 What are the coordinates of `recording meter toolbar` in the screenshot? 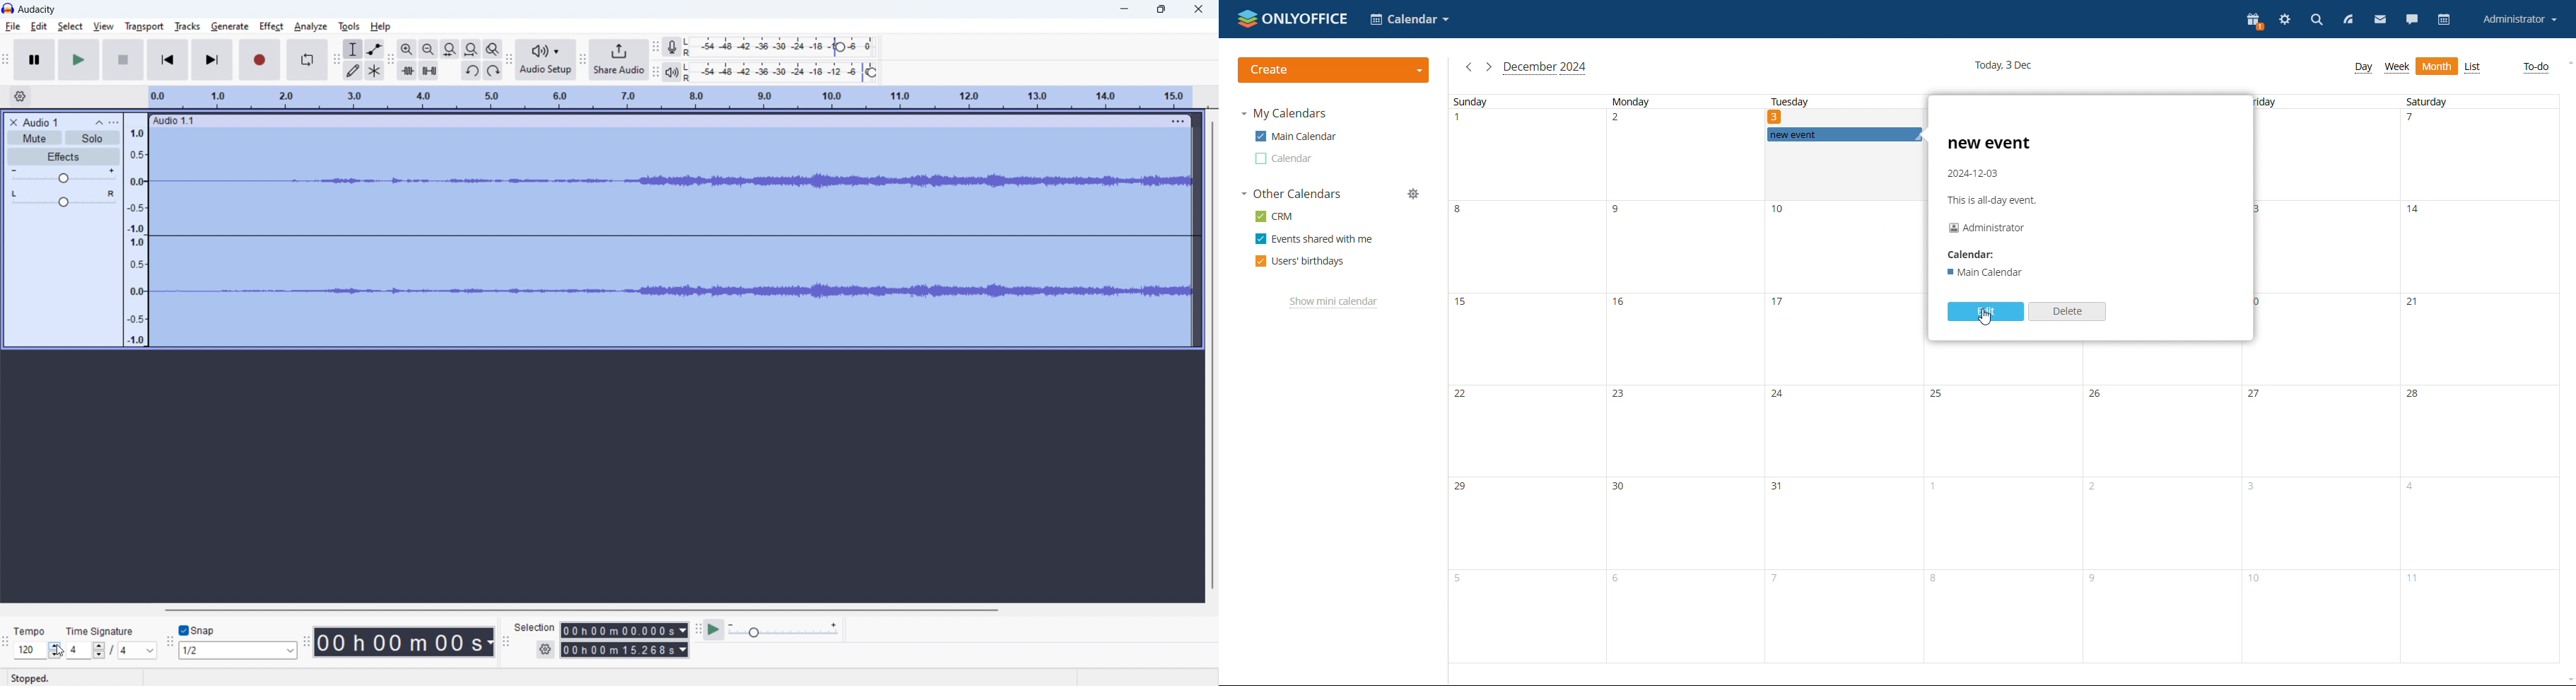 It's located at (655, 47).